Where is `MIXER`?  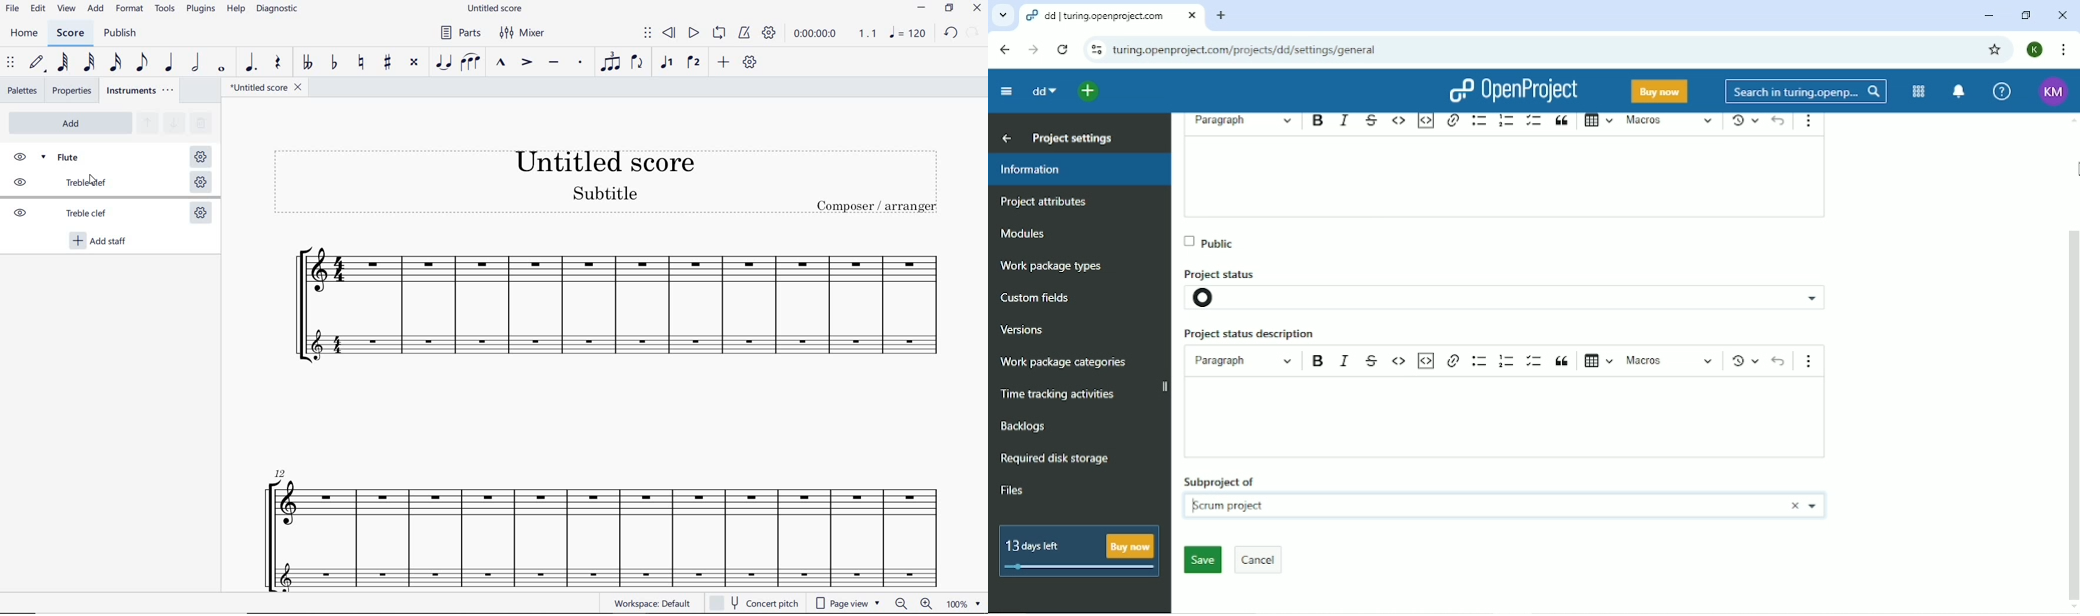 MIXER is located at coordinates (523, 35).